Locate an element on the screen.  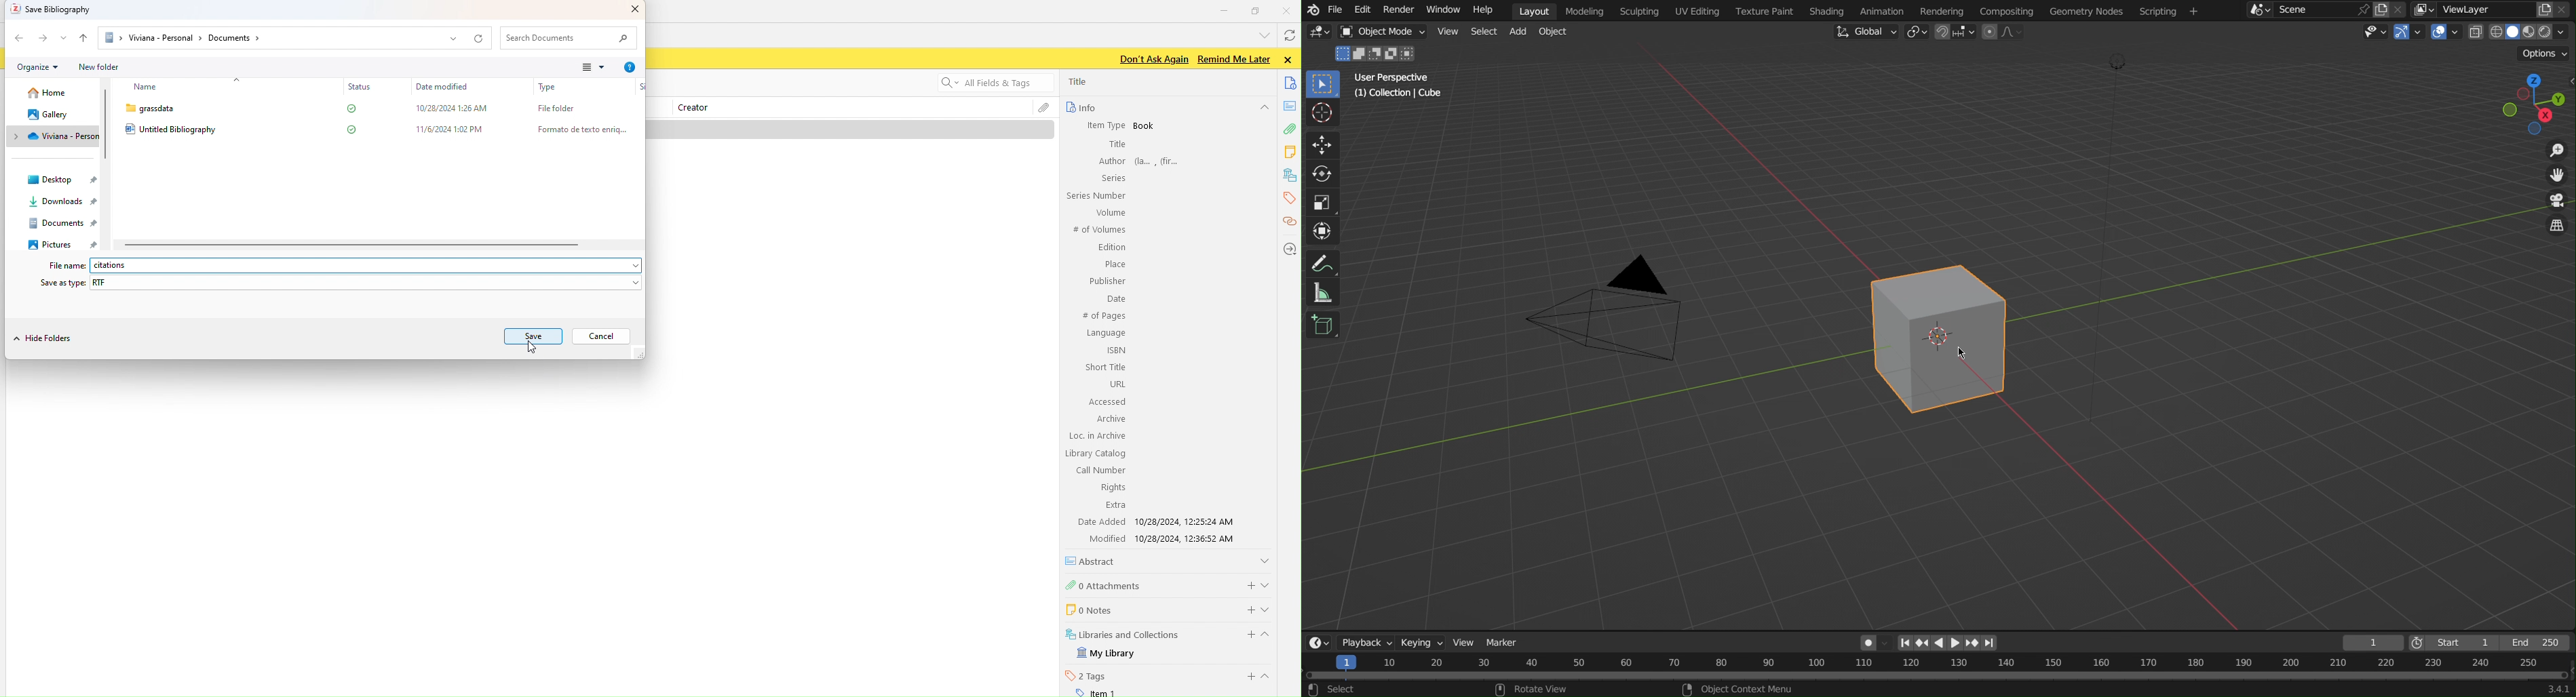
Don’t Ask Again is located at coordinates (1150, 60).